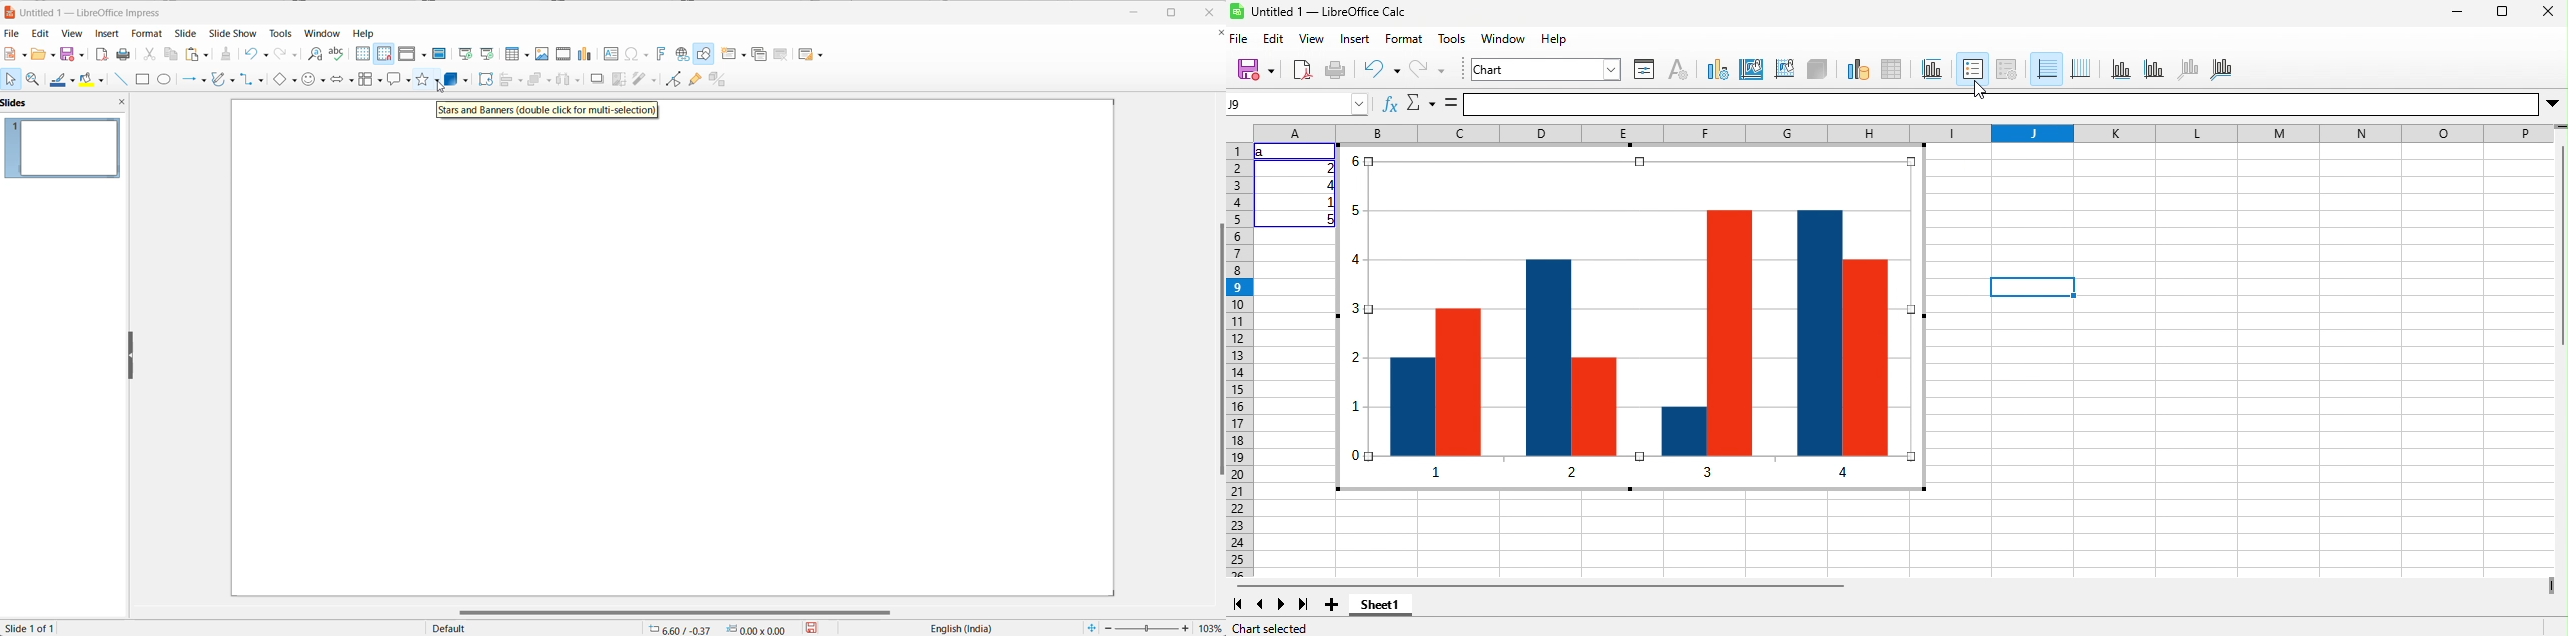 The image size is (2576, 644). What do you see at coordinates (314, 80) in the screenshot?
I see `symbol shapes` at bounding box center [314, 80].